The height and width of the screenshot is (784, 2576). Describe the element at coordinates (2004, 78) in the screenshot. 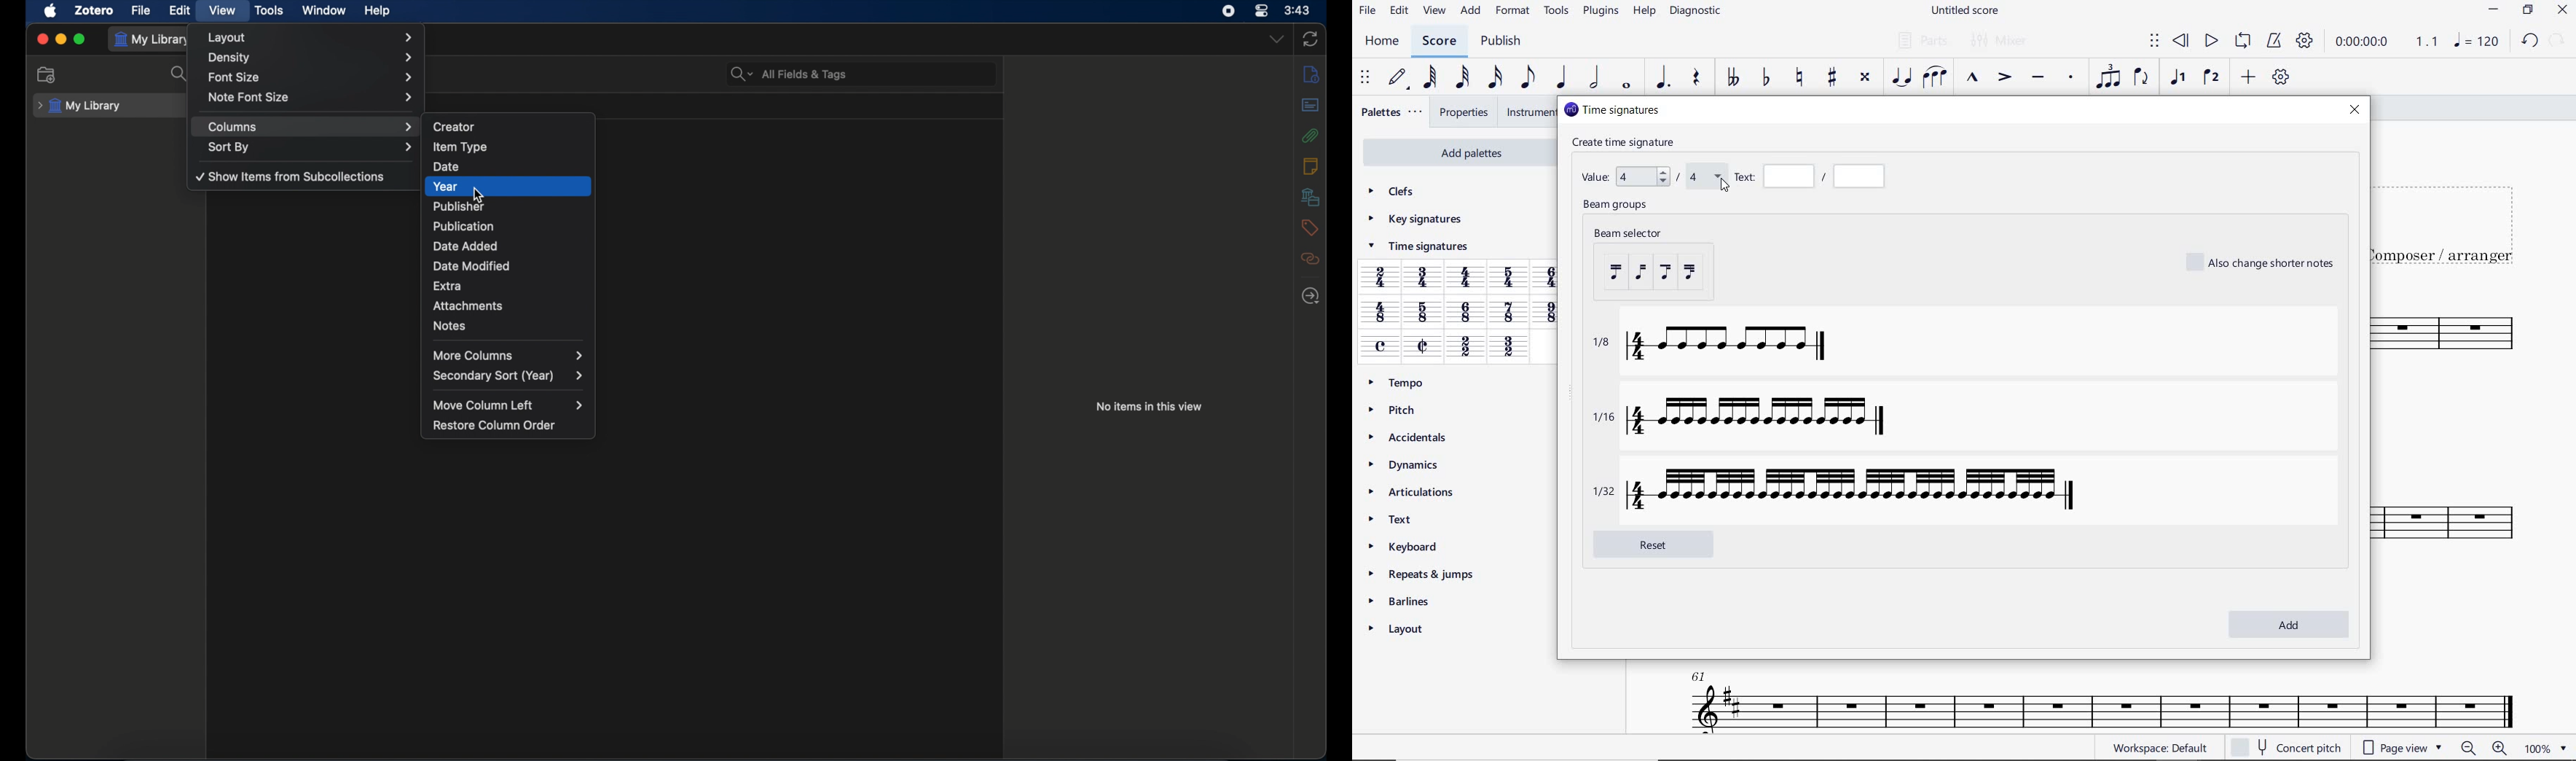

I see `ACCENT` at that location.